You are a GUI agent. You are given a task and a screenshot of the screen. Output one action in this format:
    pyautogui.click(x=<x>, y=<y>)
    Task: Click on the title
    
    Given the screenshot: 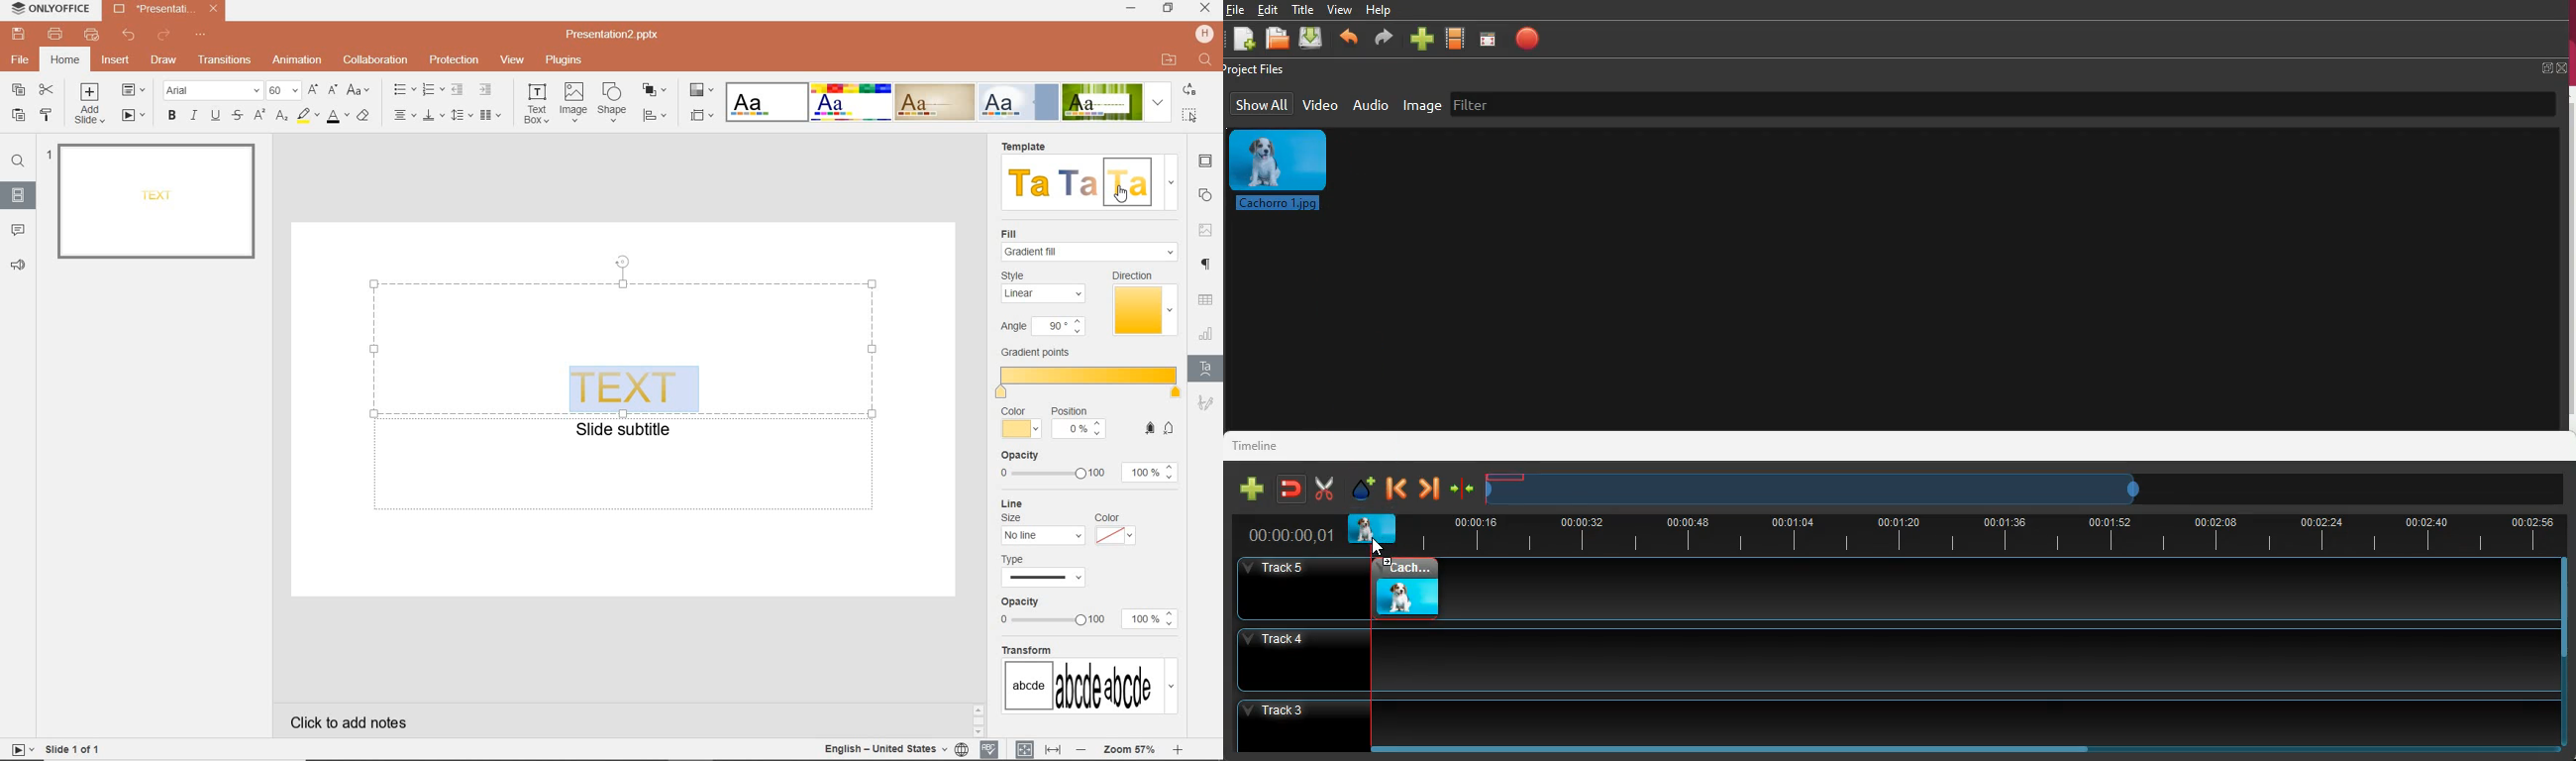 What is the action you would take?
    pyautogui.click(x=1303, y=9)
    